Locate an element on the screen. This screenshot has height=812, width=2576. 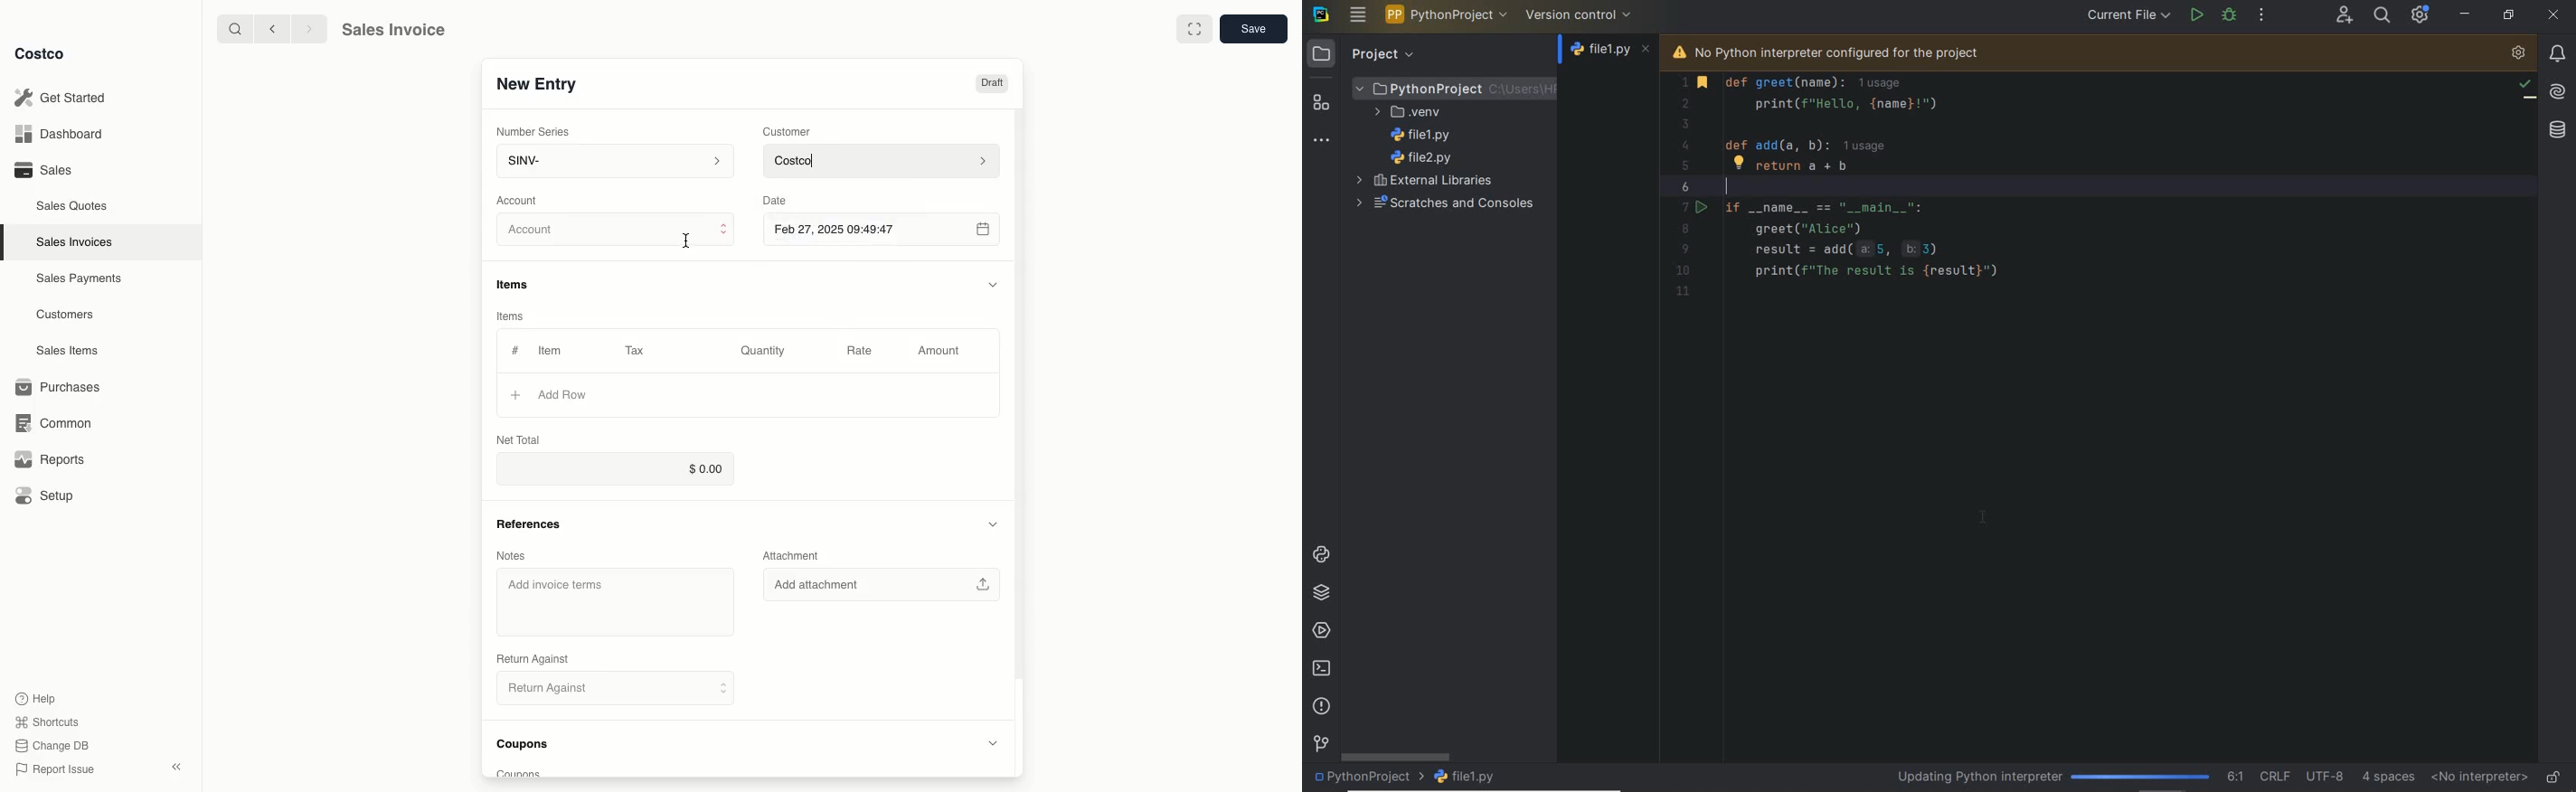
‘Sales Payments is located at coordinates (79, 277).